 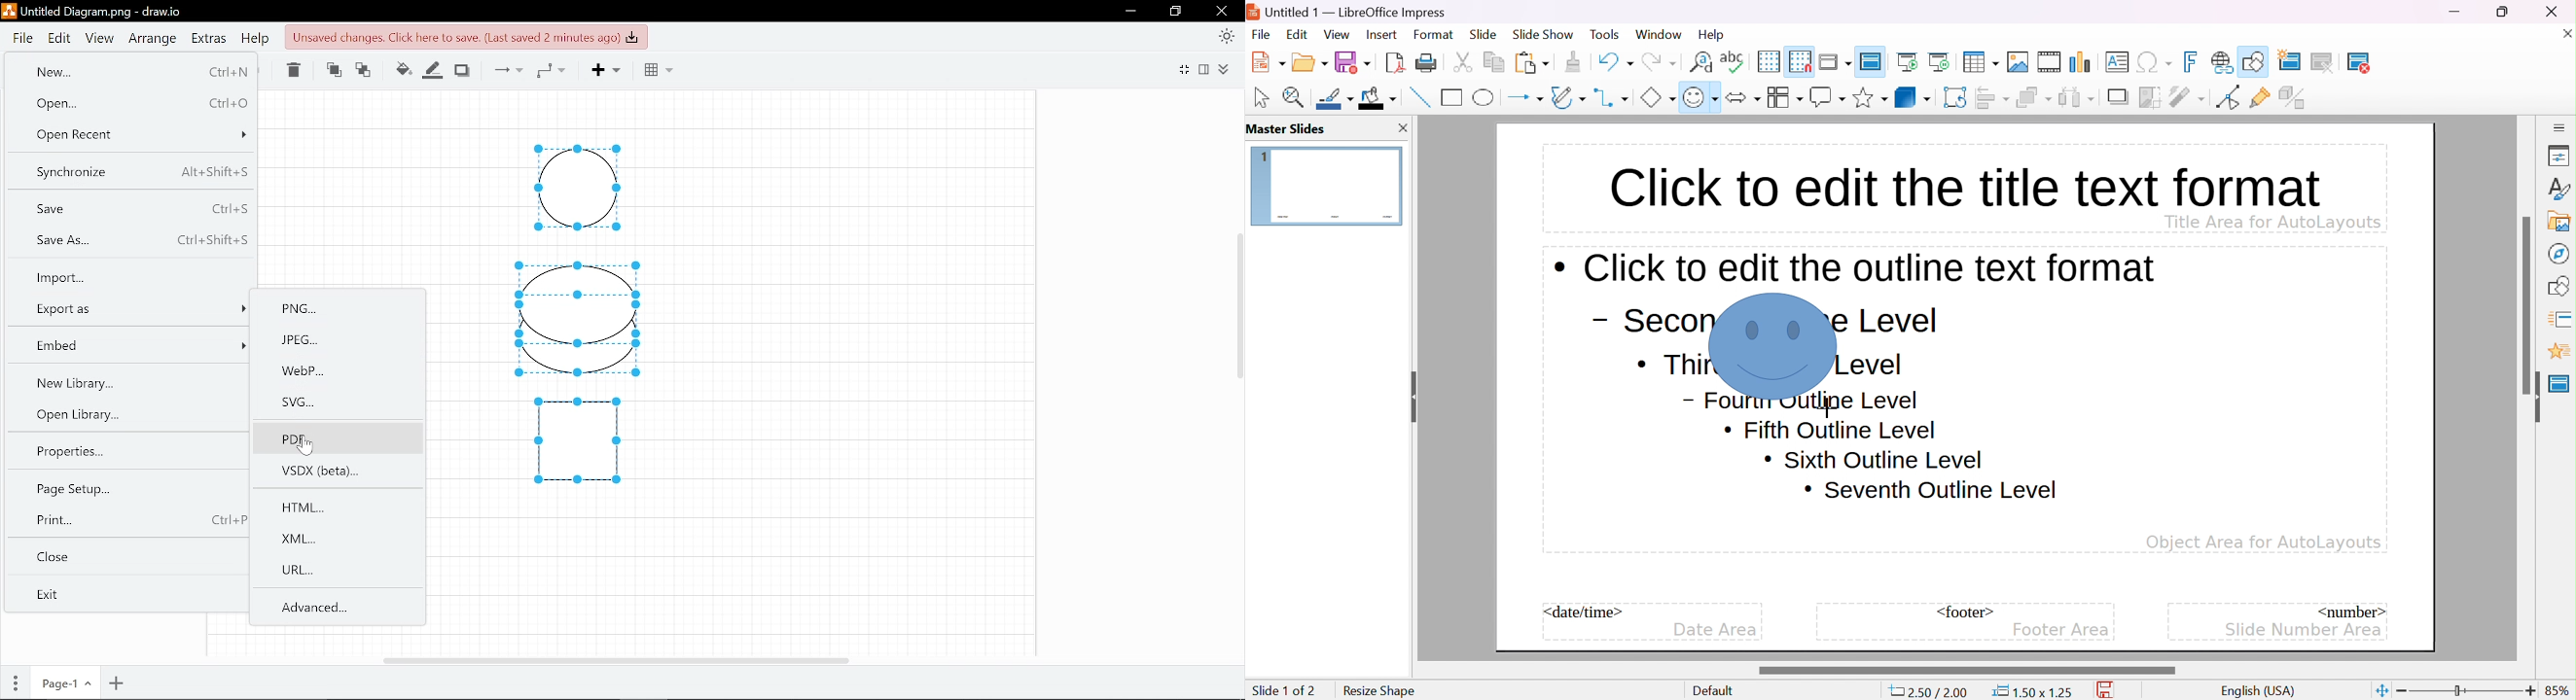 What do you see at coordinates (2561, 188) in the screenshot?
I see `styles` at bounding box center [2561, 188].